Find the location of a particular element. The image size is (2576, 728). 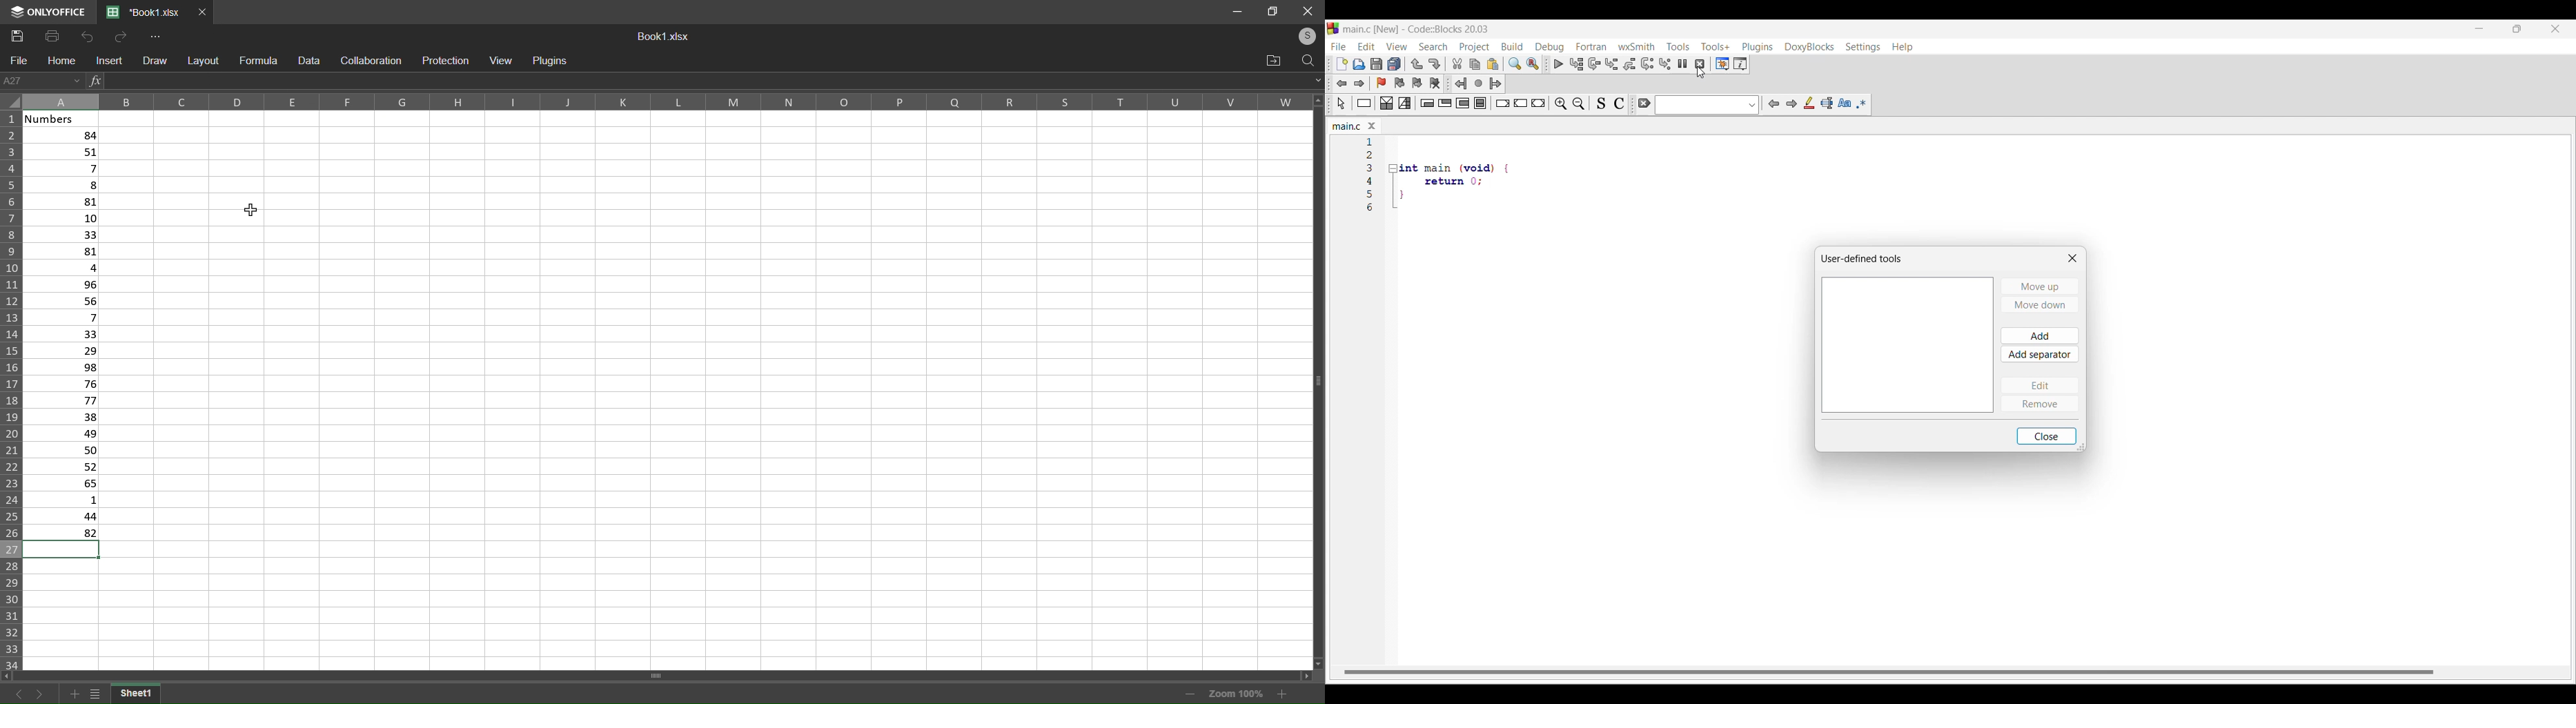

Previous is located at coordinates (1774, 104).